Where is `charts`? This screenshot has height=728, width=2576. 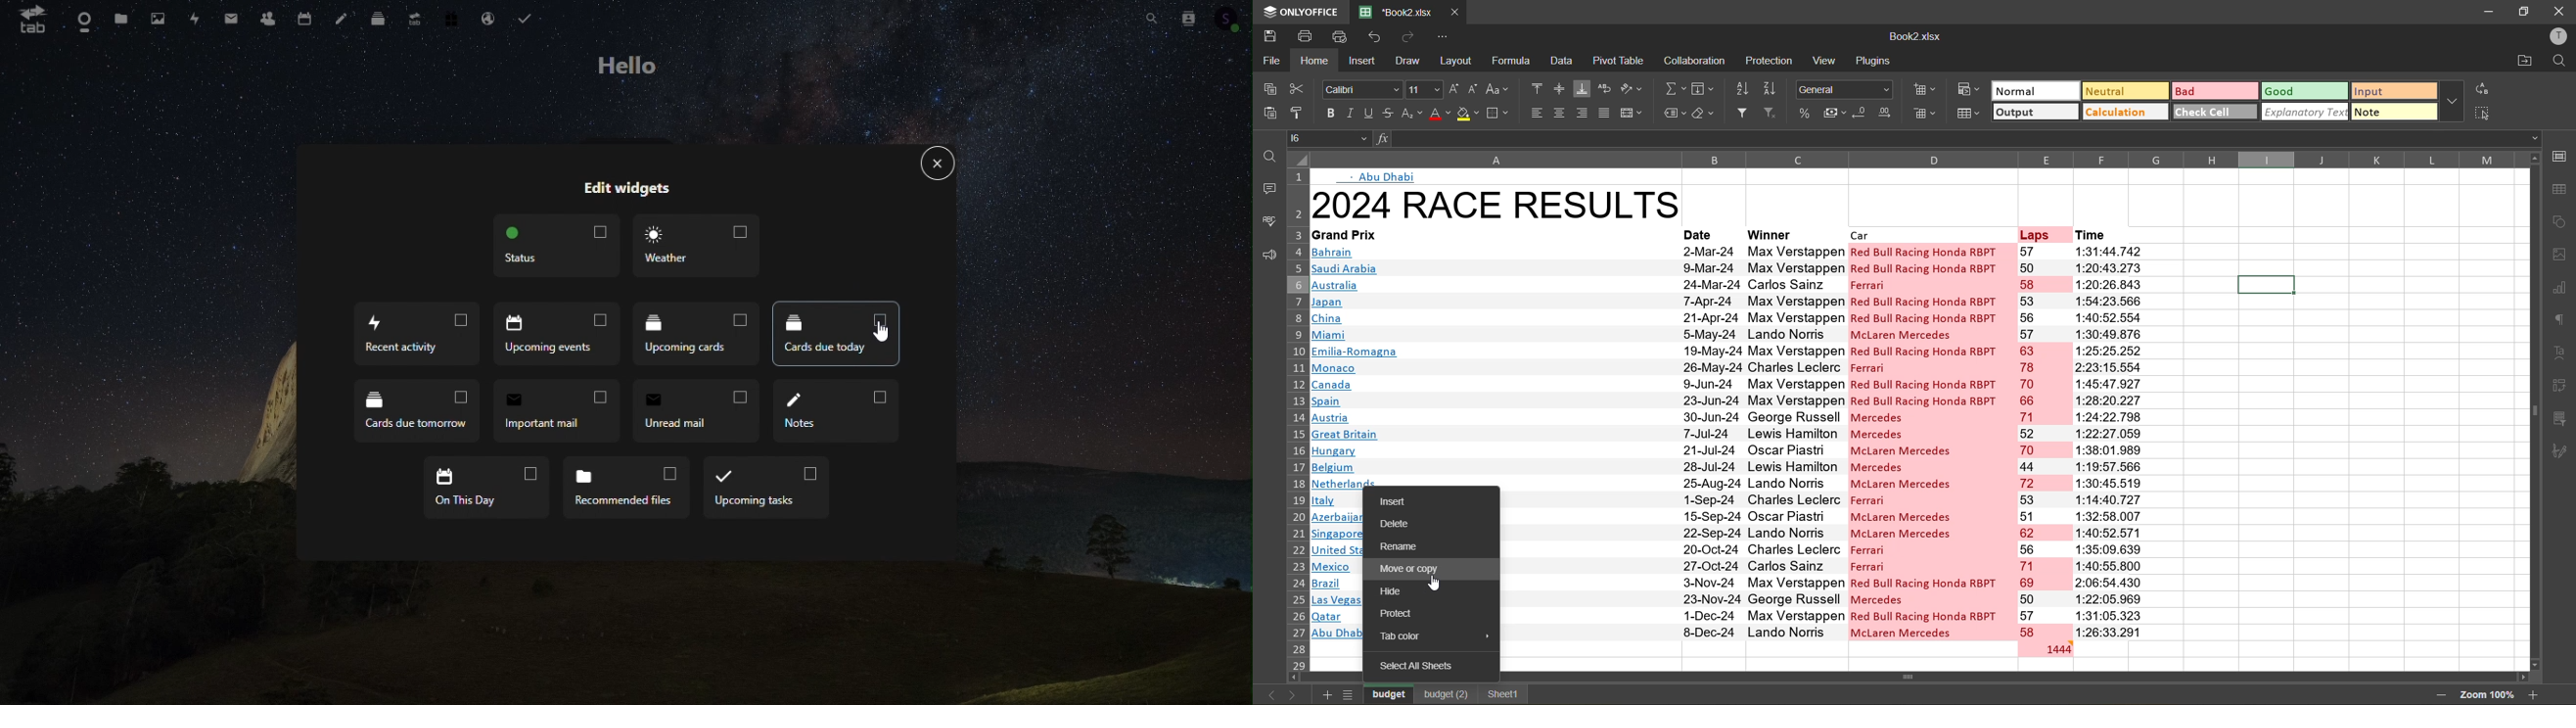
charts is located at coordinates (2561, 290).